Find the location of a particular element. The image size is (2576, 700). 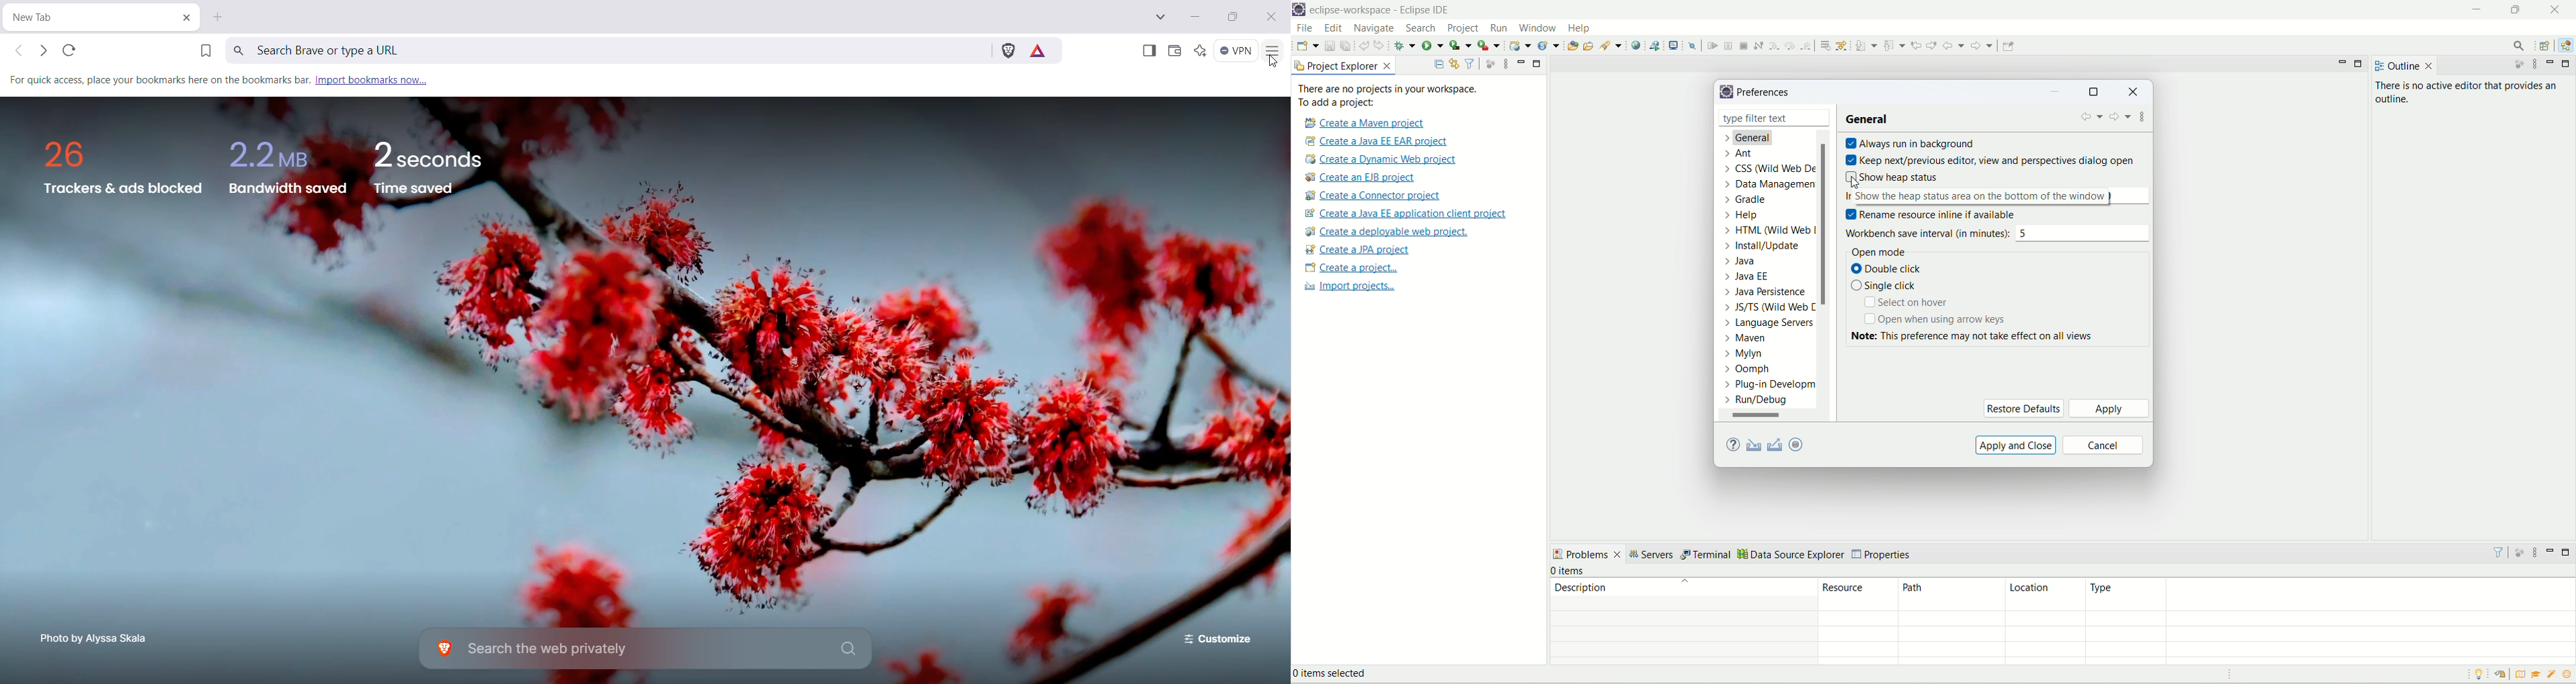

restore defaults is located at coordinates (2023, 408).